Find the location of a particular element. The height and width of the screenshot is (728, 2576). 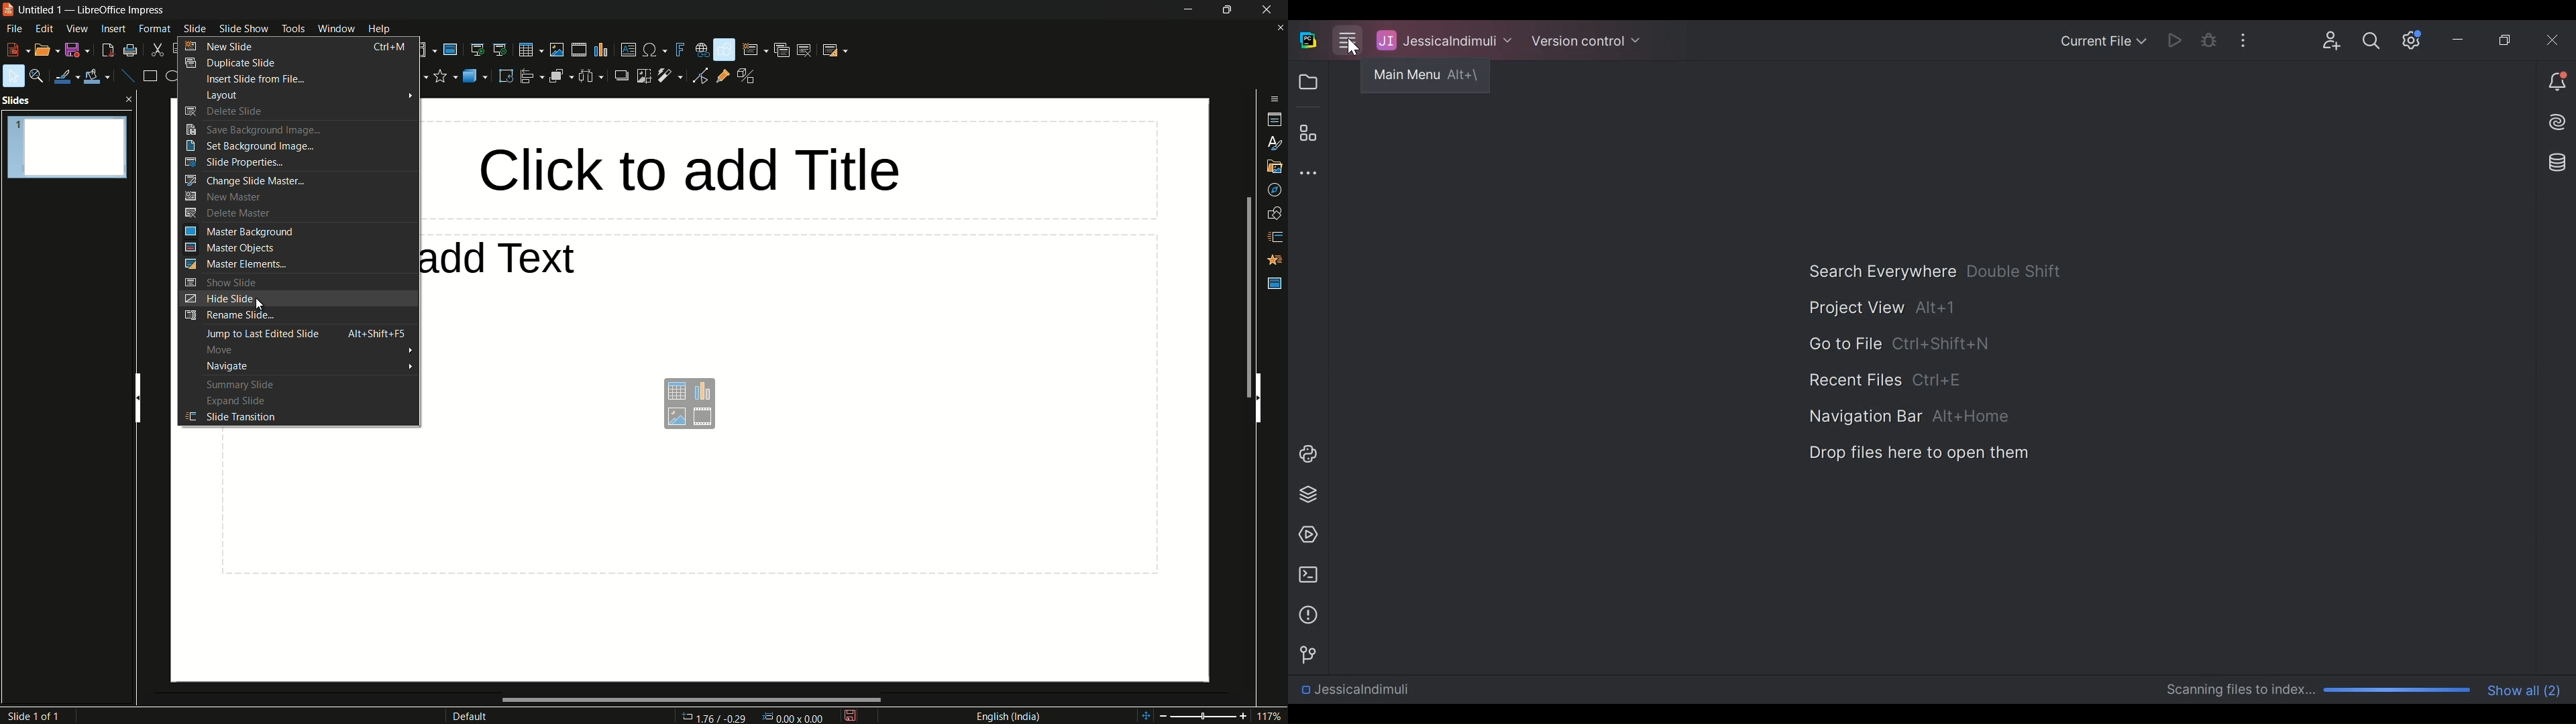

set background image is located at coordinates (250, 146).